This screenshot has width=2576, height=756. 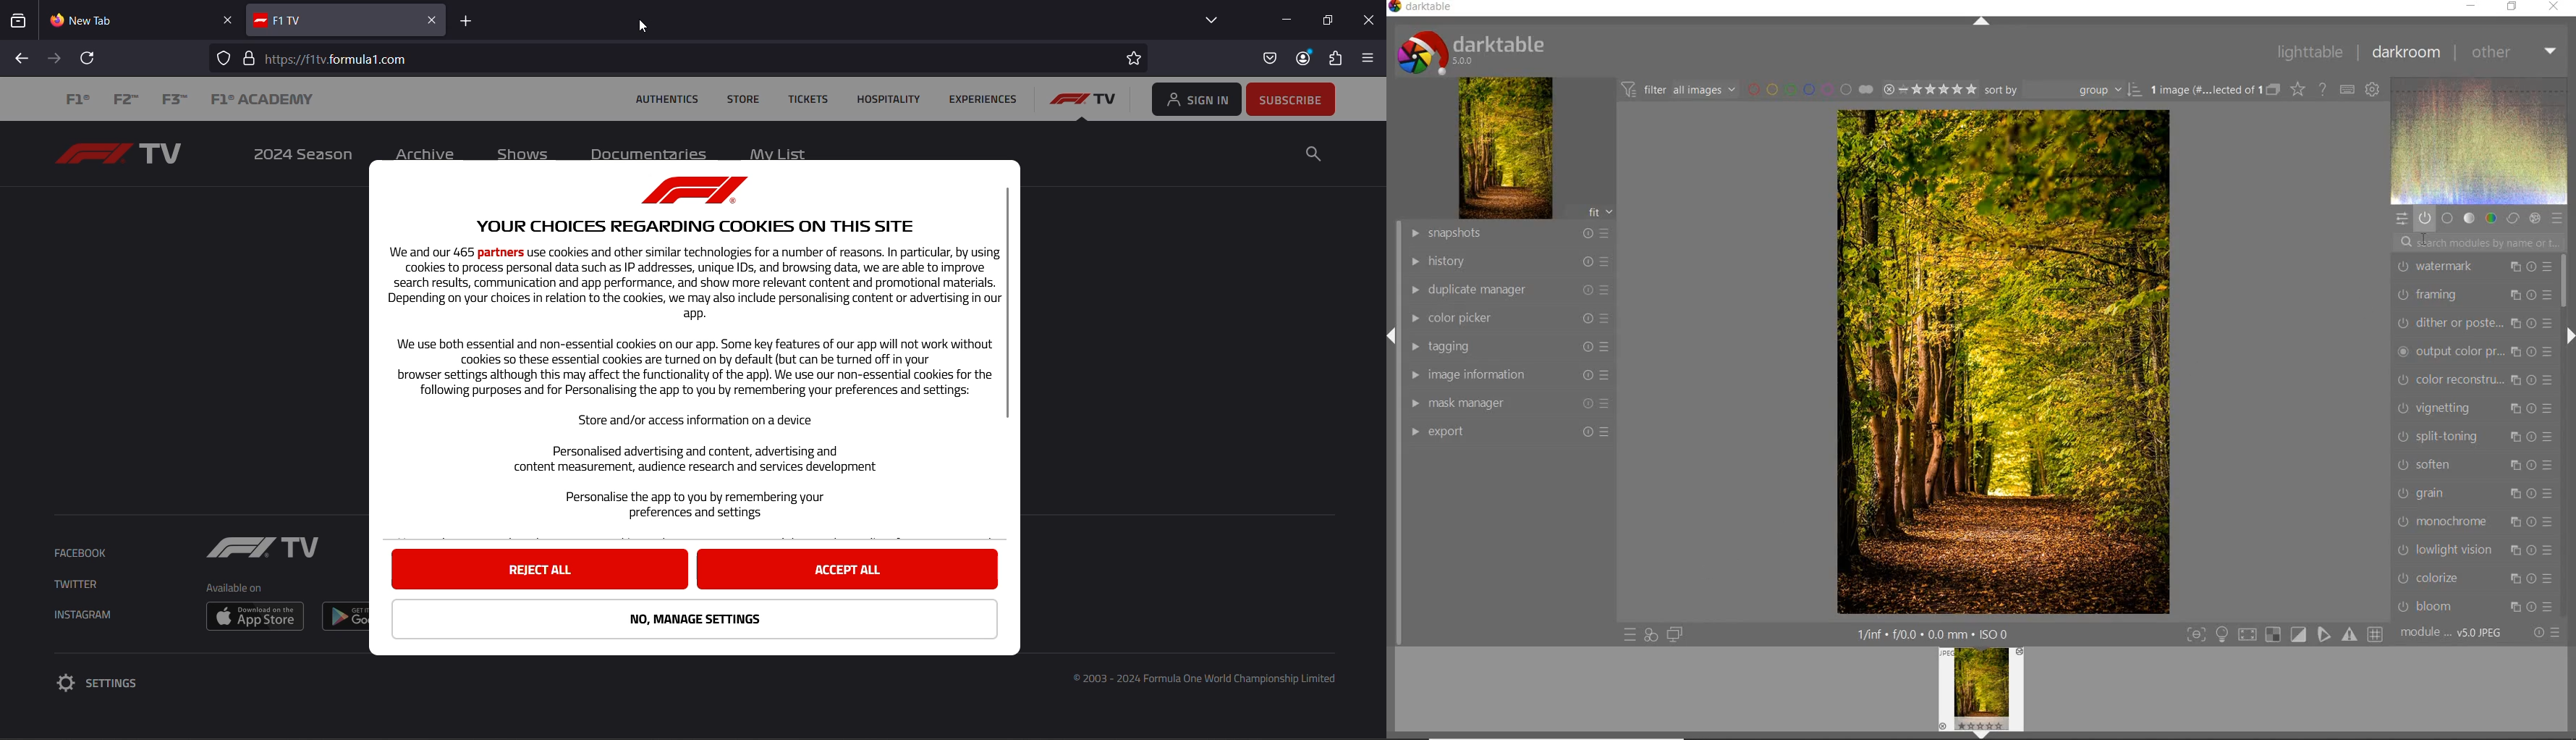 I want to click on color , so click(x=2490, y=218).